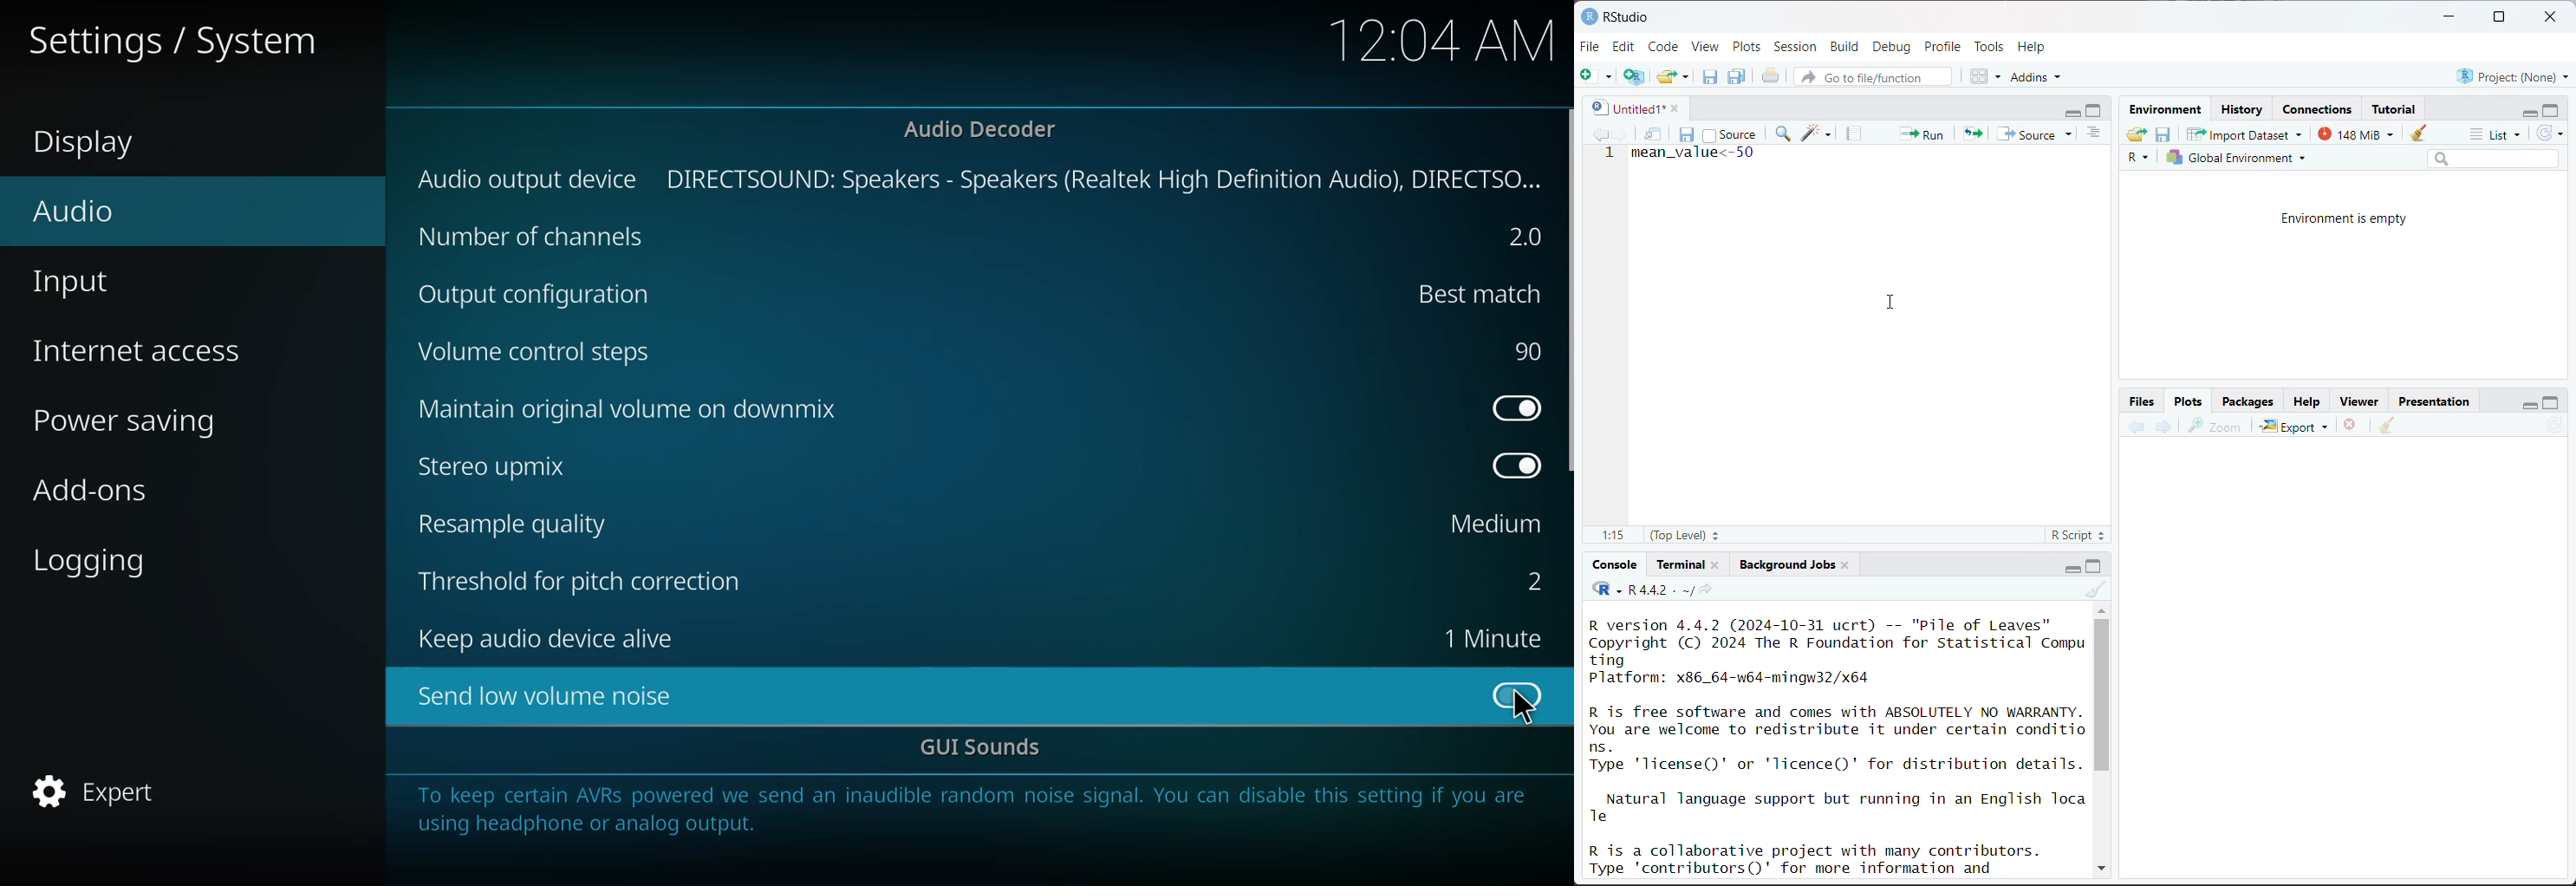  I want to click on Packages, so click(2247, 401).